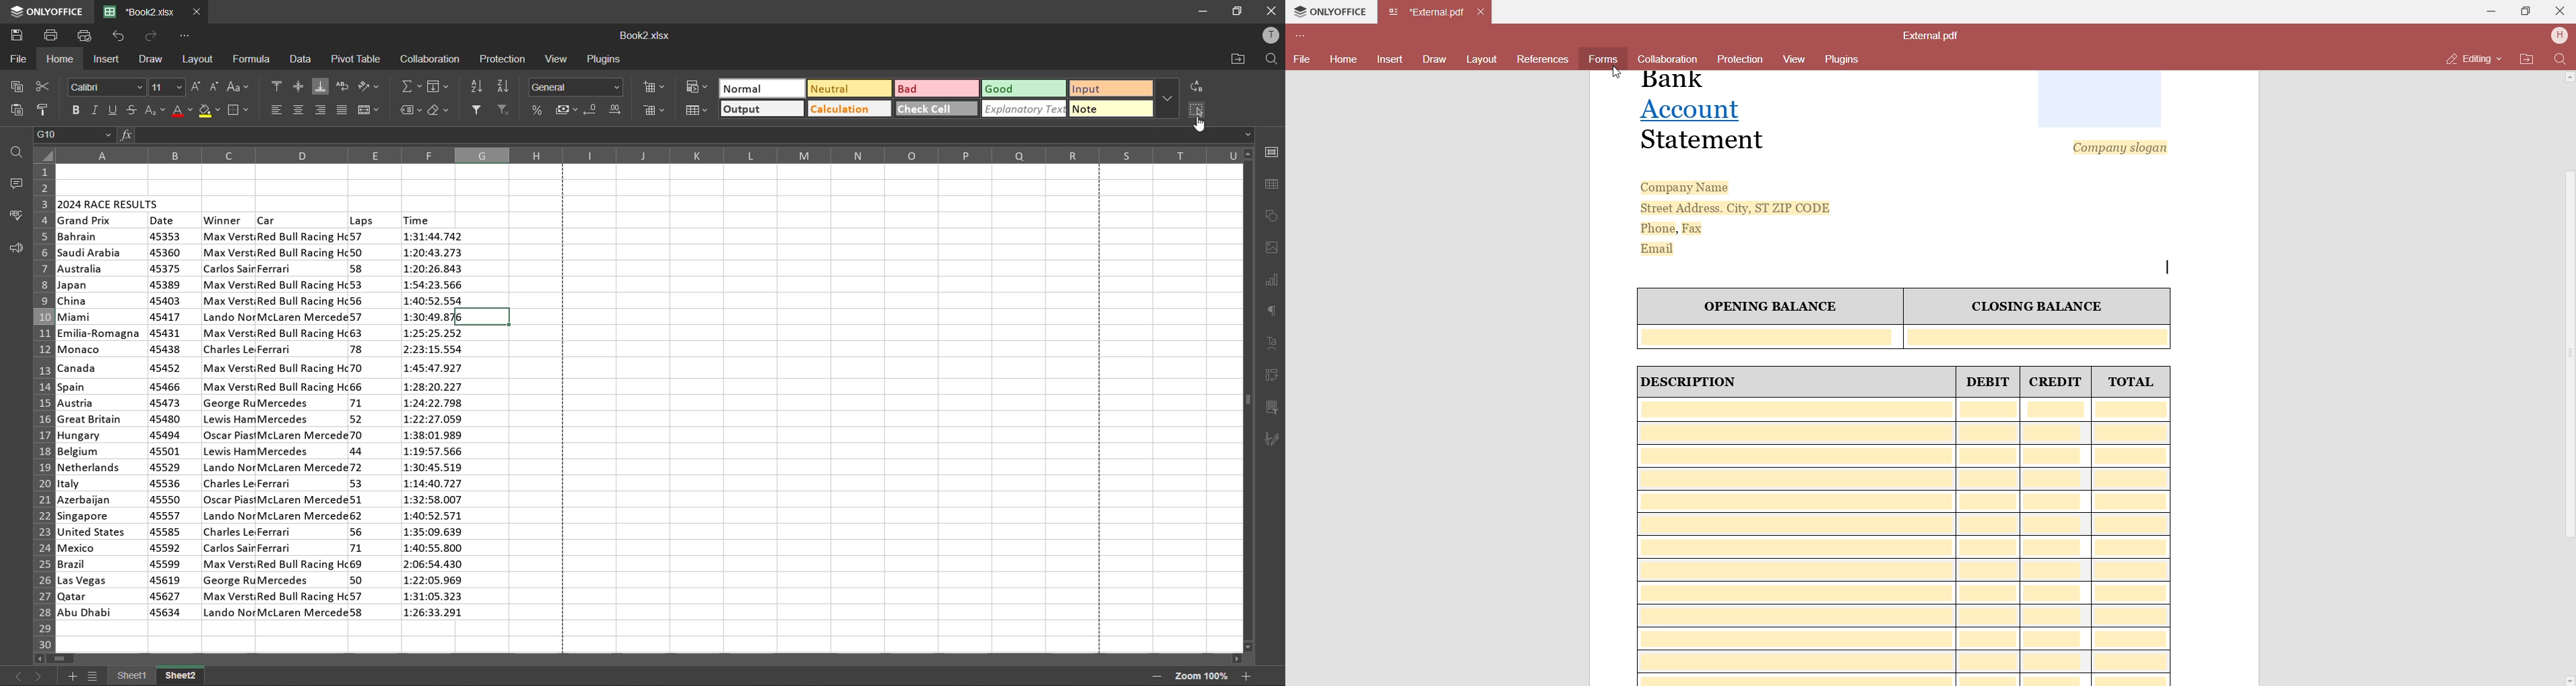 This screenshot has width=2576, height=700. Describe the element at coordinates (411, 87) in the screenshot. I see `summation` at that location.